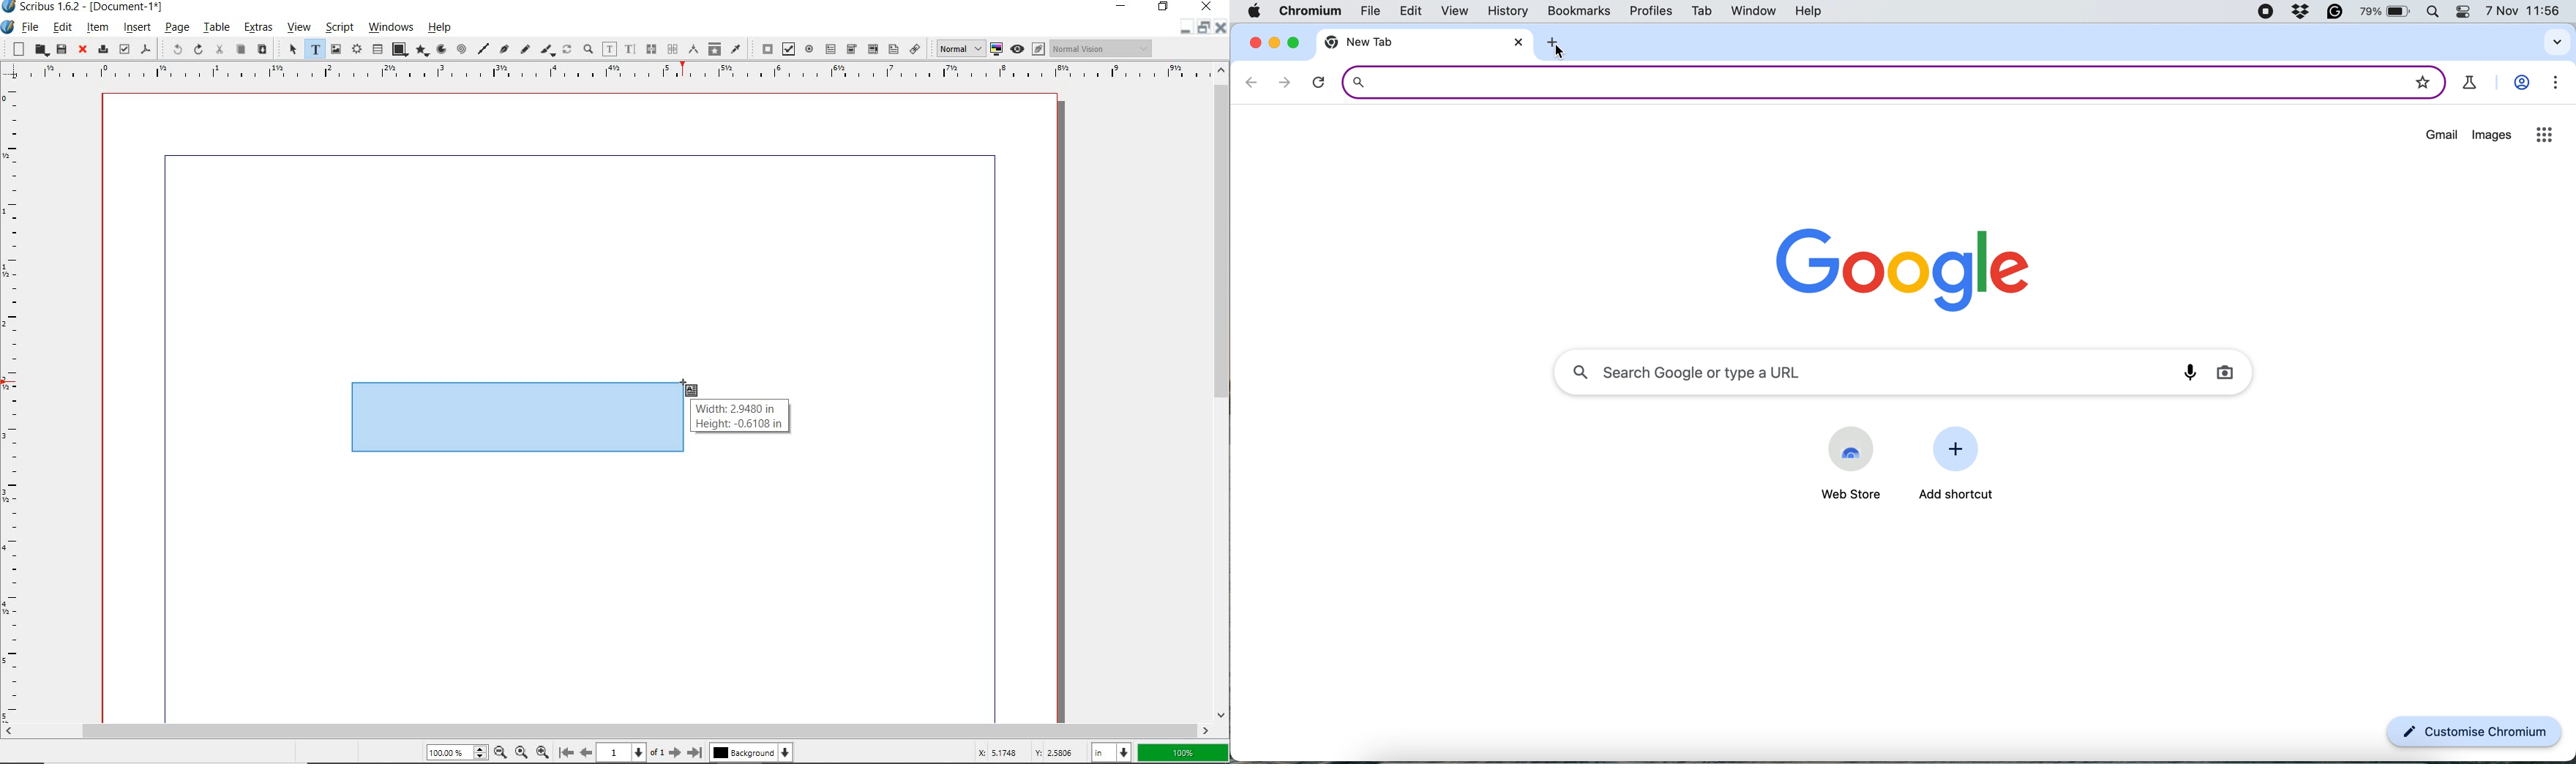 The height and width of the screenshot is (784, 2576). Describe the element at coordinates (171, 48) in the screenshot. I see `undo` at that location.